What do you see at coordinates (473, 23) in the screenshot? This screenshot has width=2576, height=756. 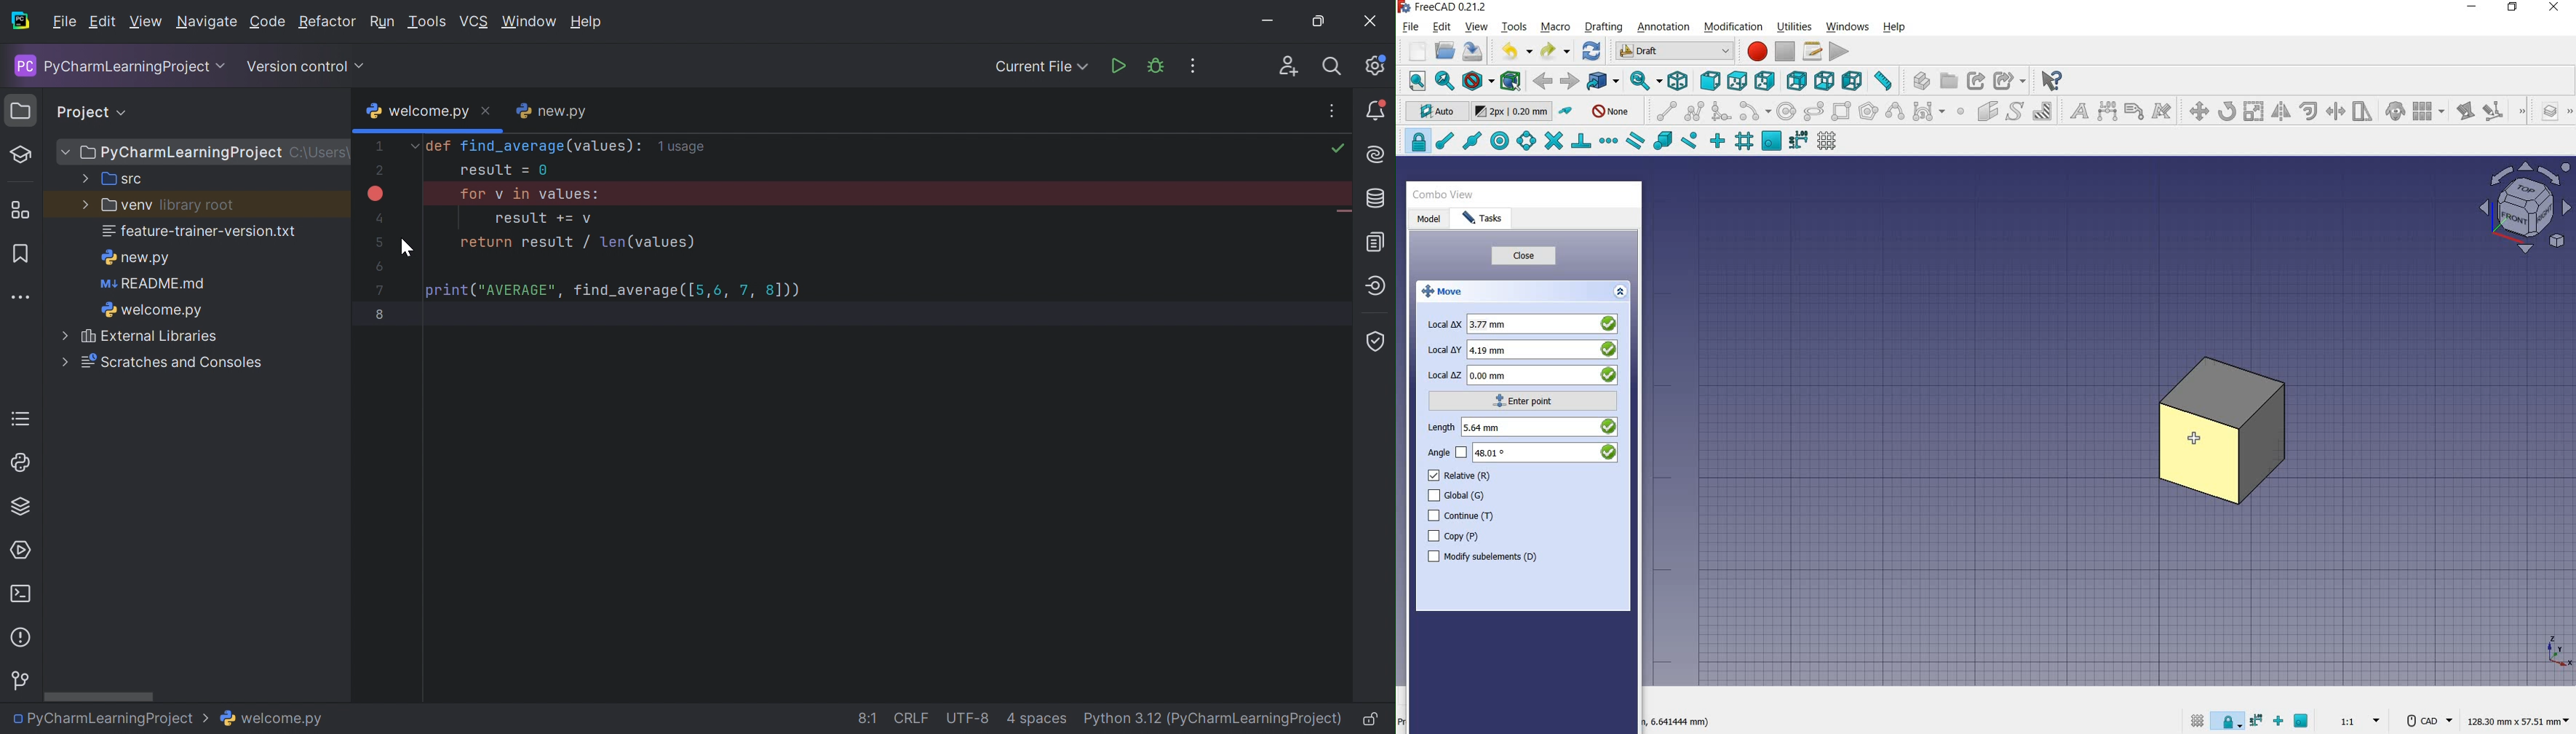 I see `VCS` at bounding box center [473, 23].